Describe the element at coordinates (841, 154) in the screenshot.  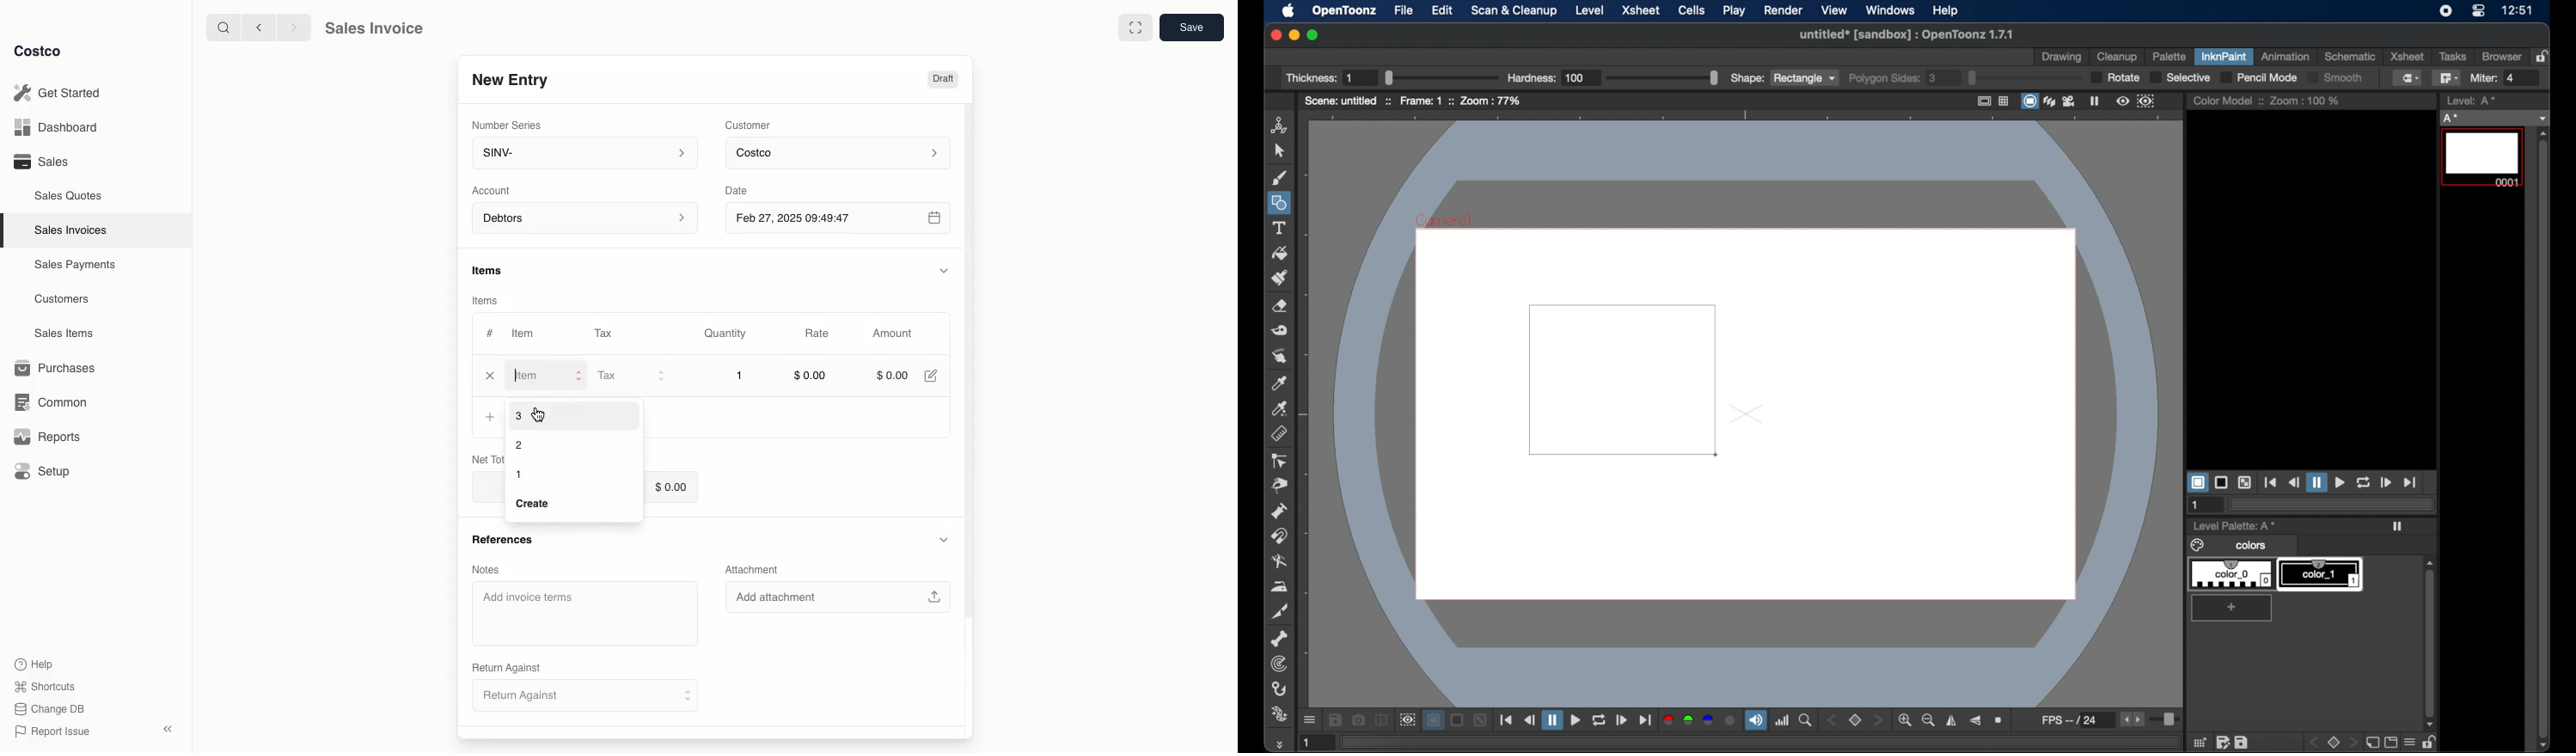
I see `Costco` at that location.